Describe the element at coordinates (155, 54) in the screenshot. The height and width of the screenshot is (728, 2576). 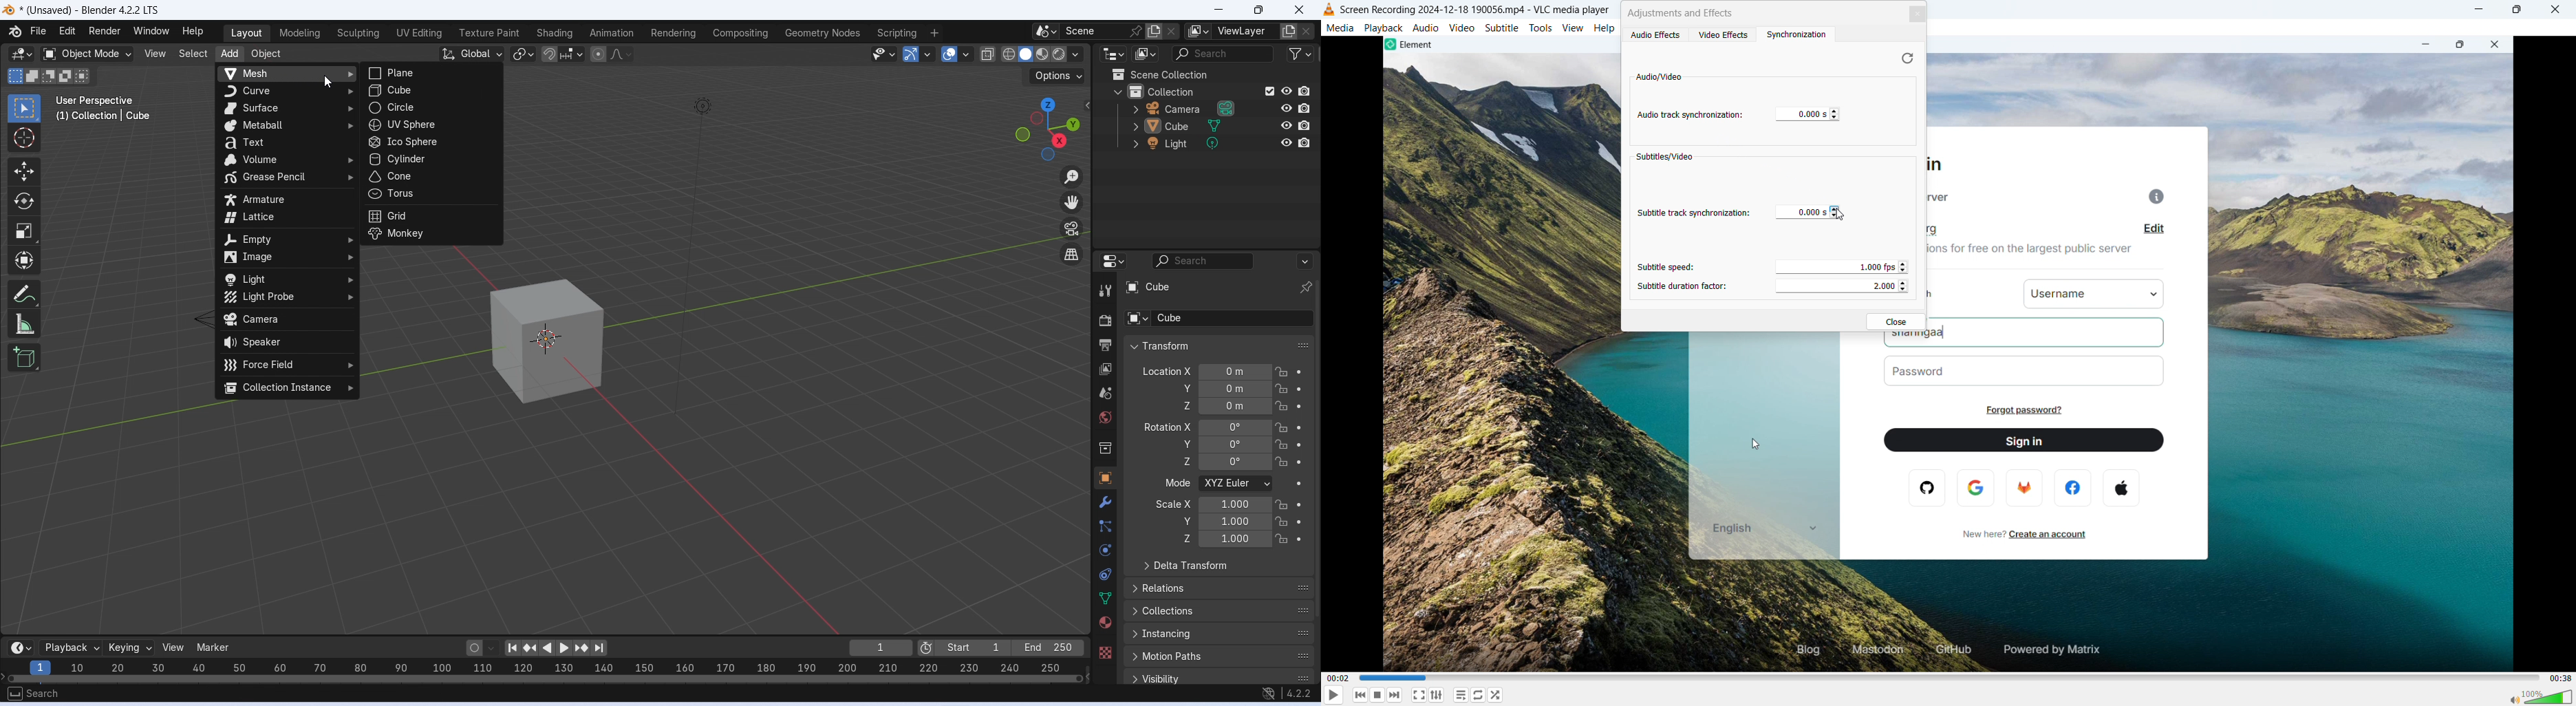
I see `View` at that location.